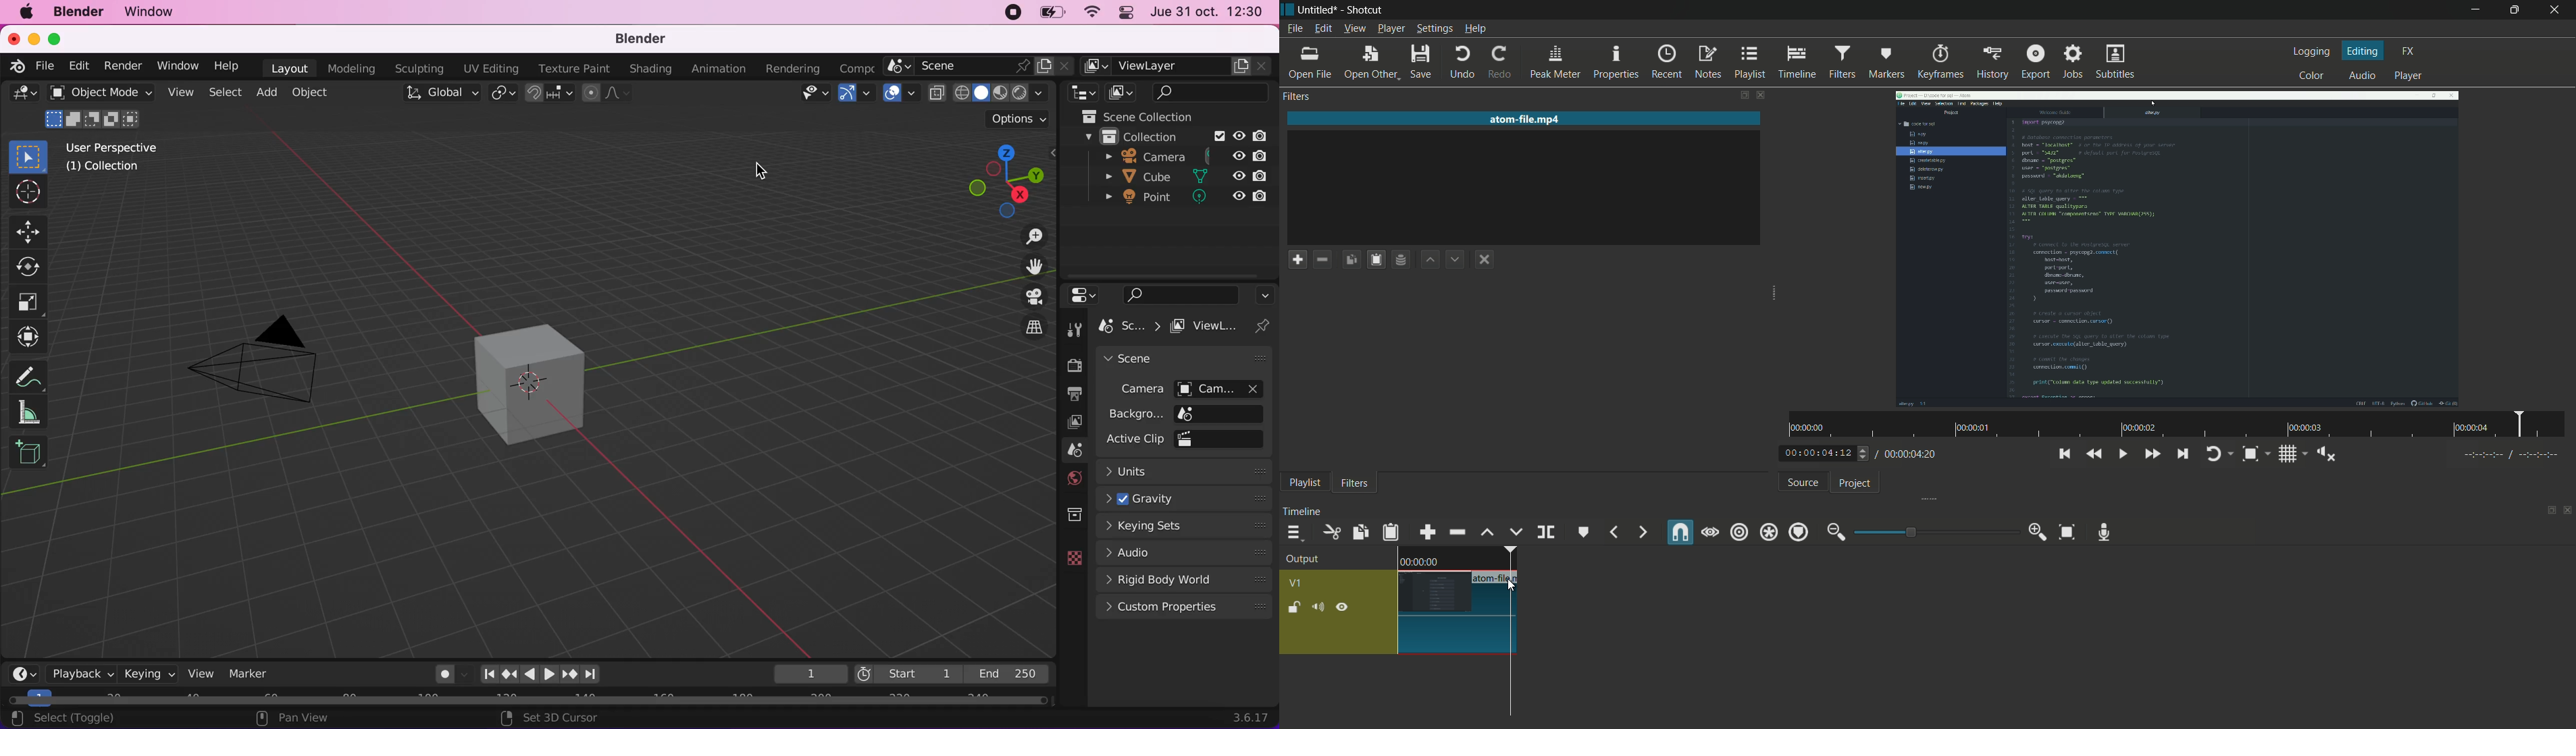  Describe the element at coordinates (1938, 61) in the screenshot. I see `keyframes` at that location.